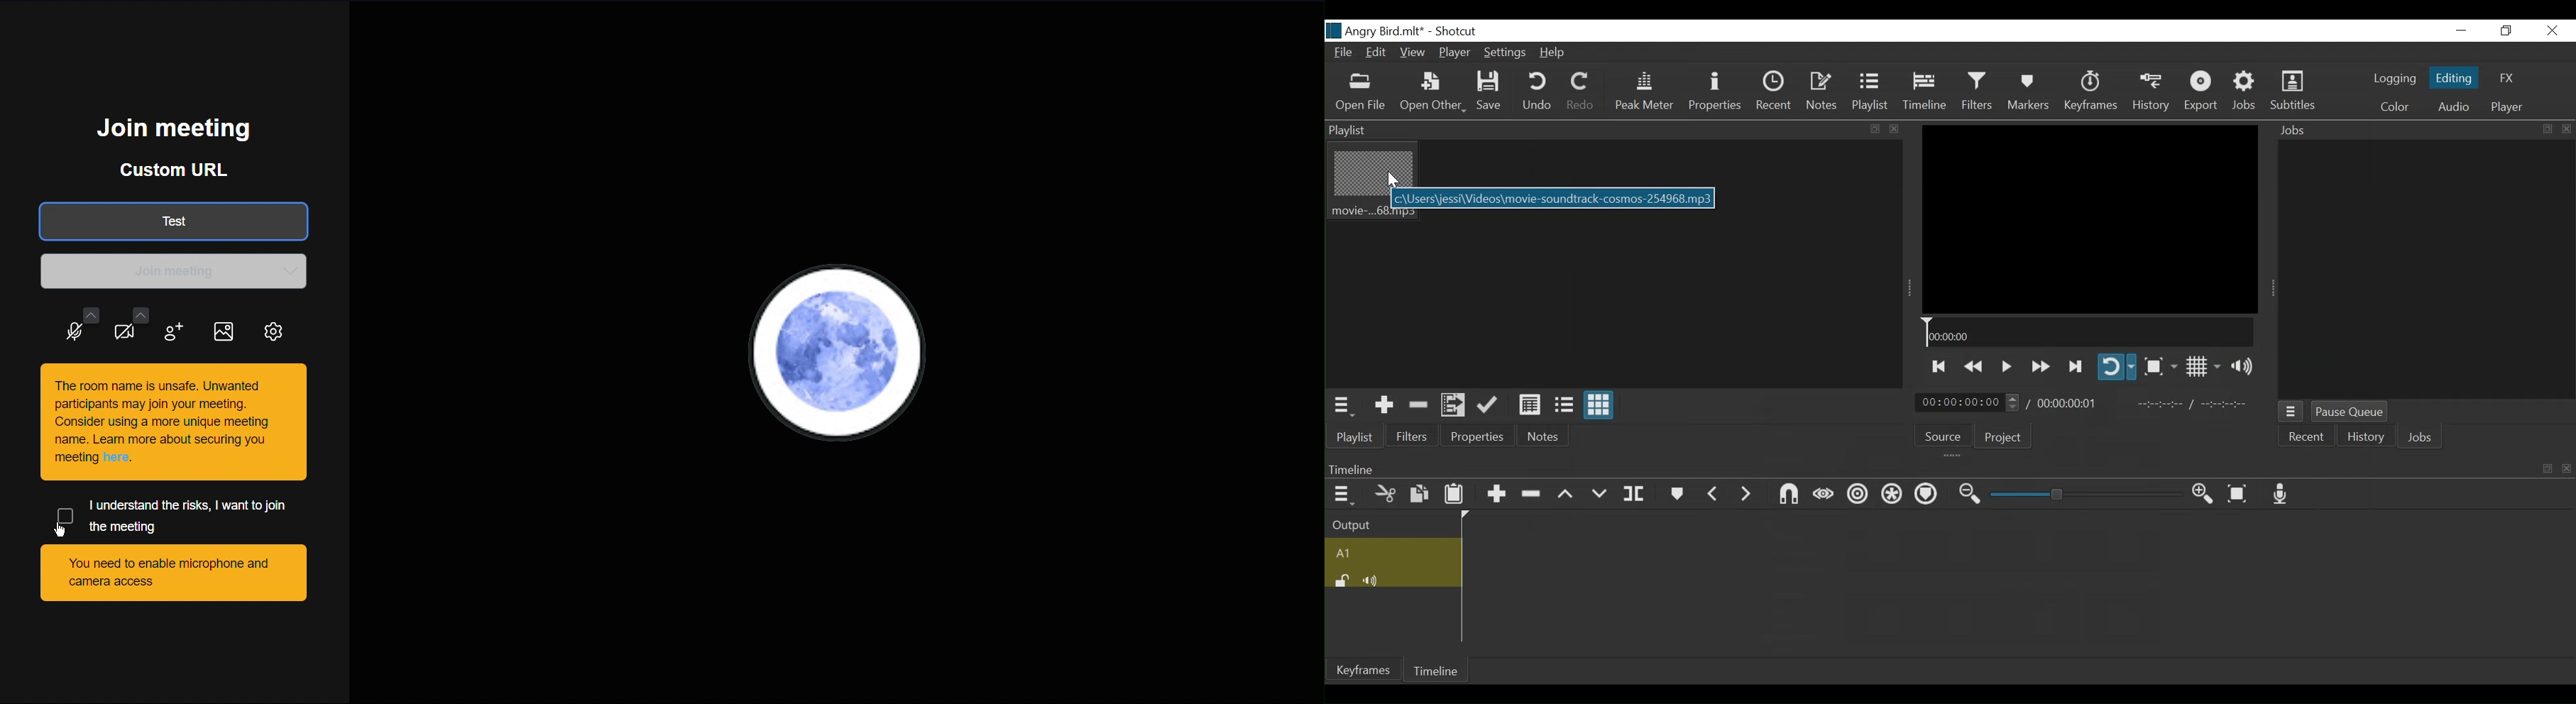 The height and width of the screenshot is (728, 2576). What do you see at coordinates (1928, 493) in the screenshot?
I see `Ripple markers` at bounding box center [1928, 493].